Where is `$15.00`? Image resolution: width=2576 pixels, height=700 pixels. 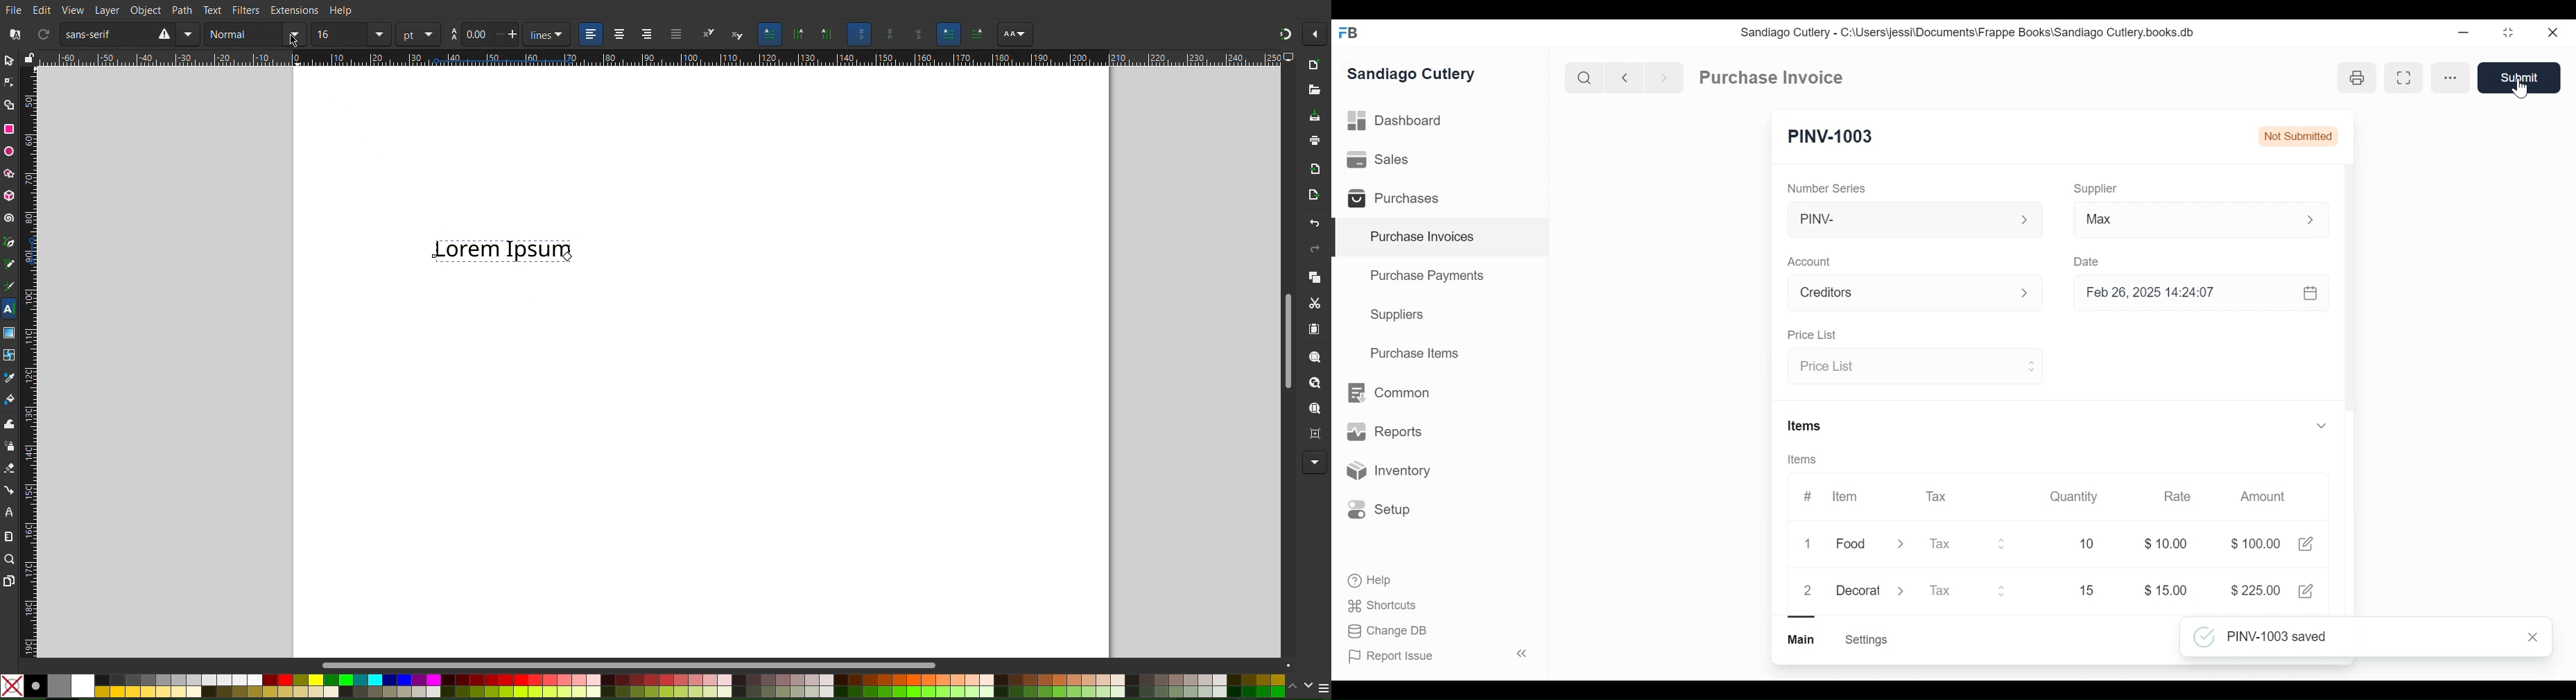 $15.00 is located at coordinates (2166, 590).